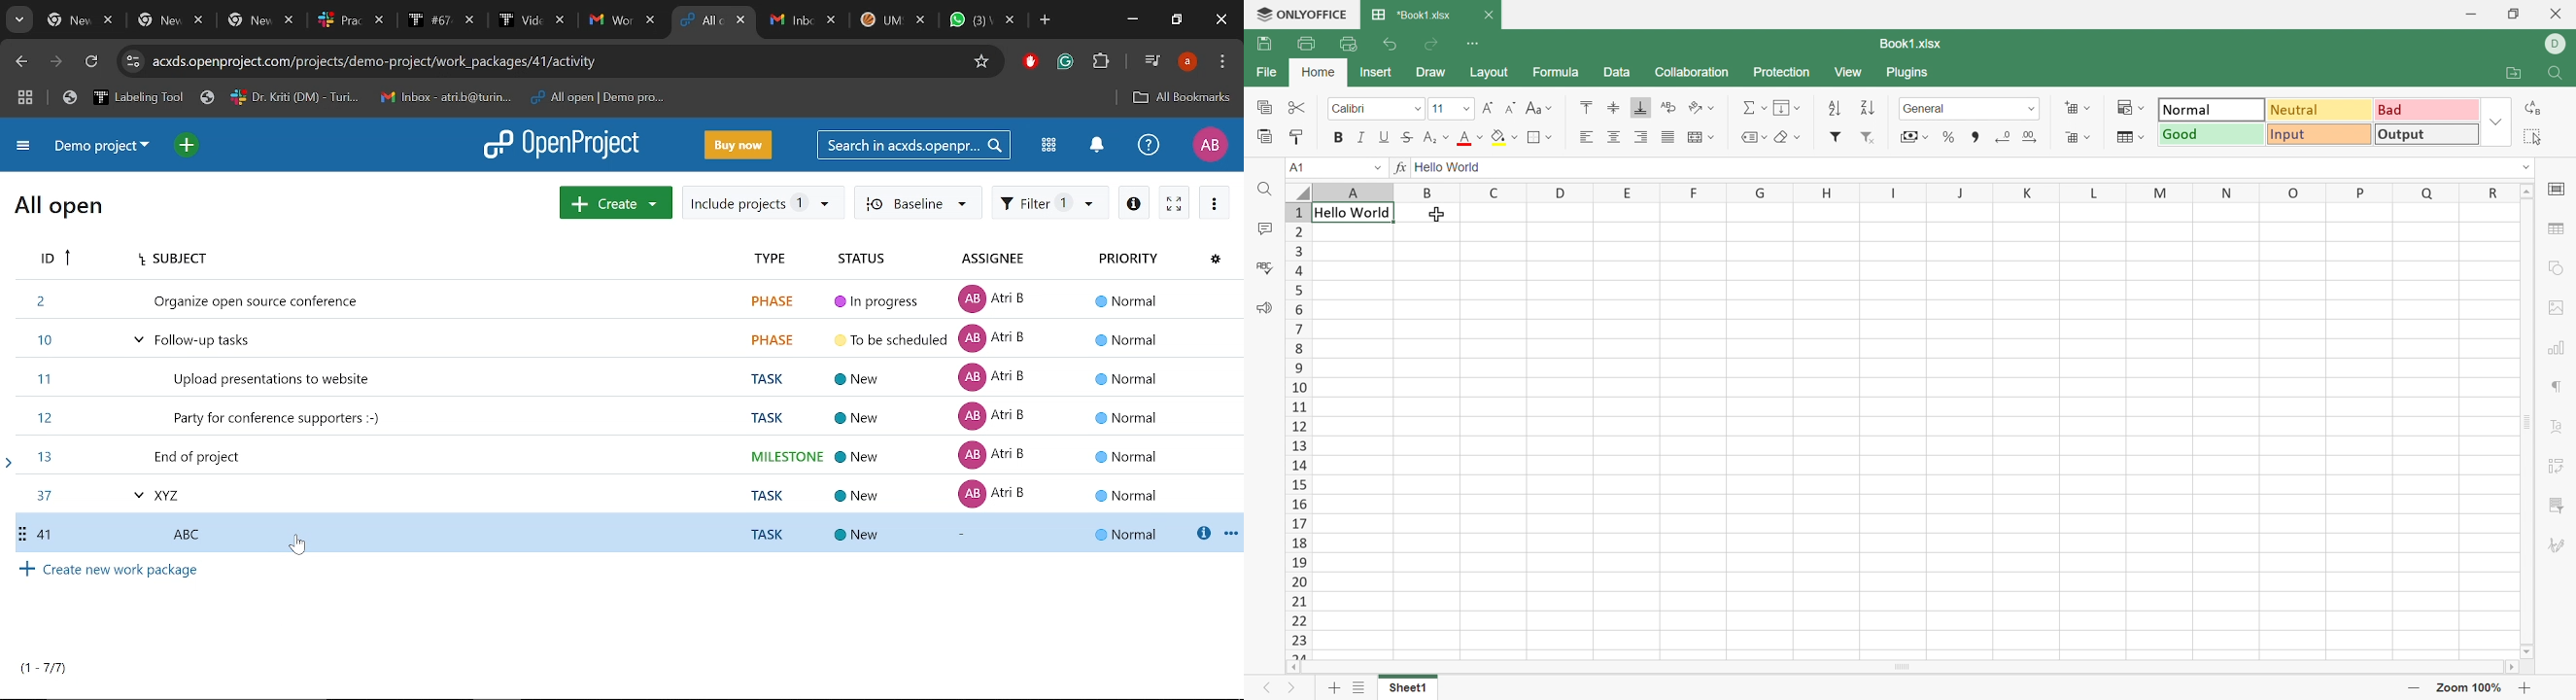 This screenshot has width=2576, height=700. Describe the element at coordinates (2131, 138) in the screenshot. I see `Format as table template` at that location.